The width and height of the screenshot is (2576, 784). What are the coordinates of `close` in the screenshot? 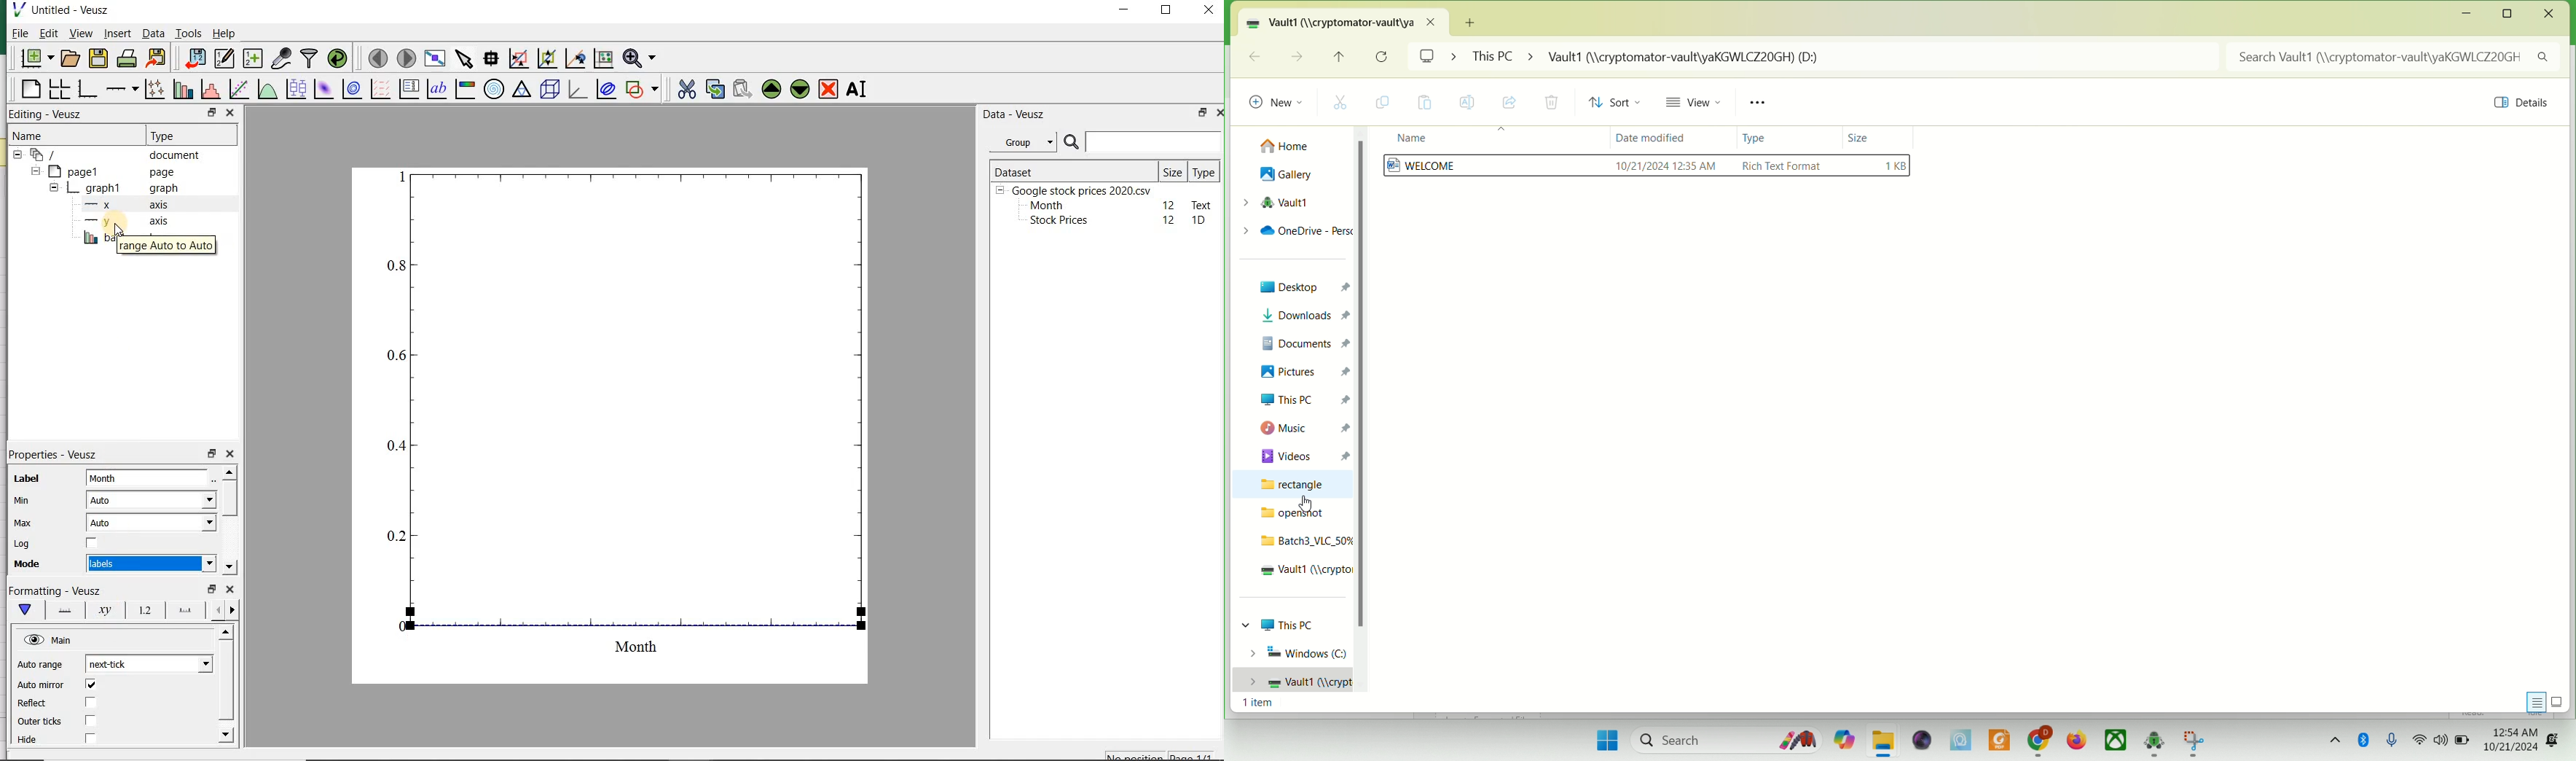 It's located at (231, 454).